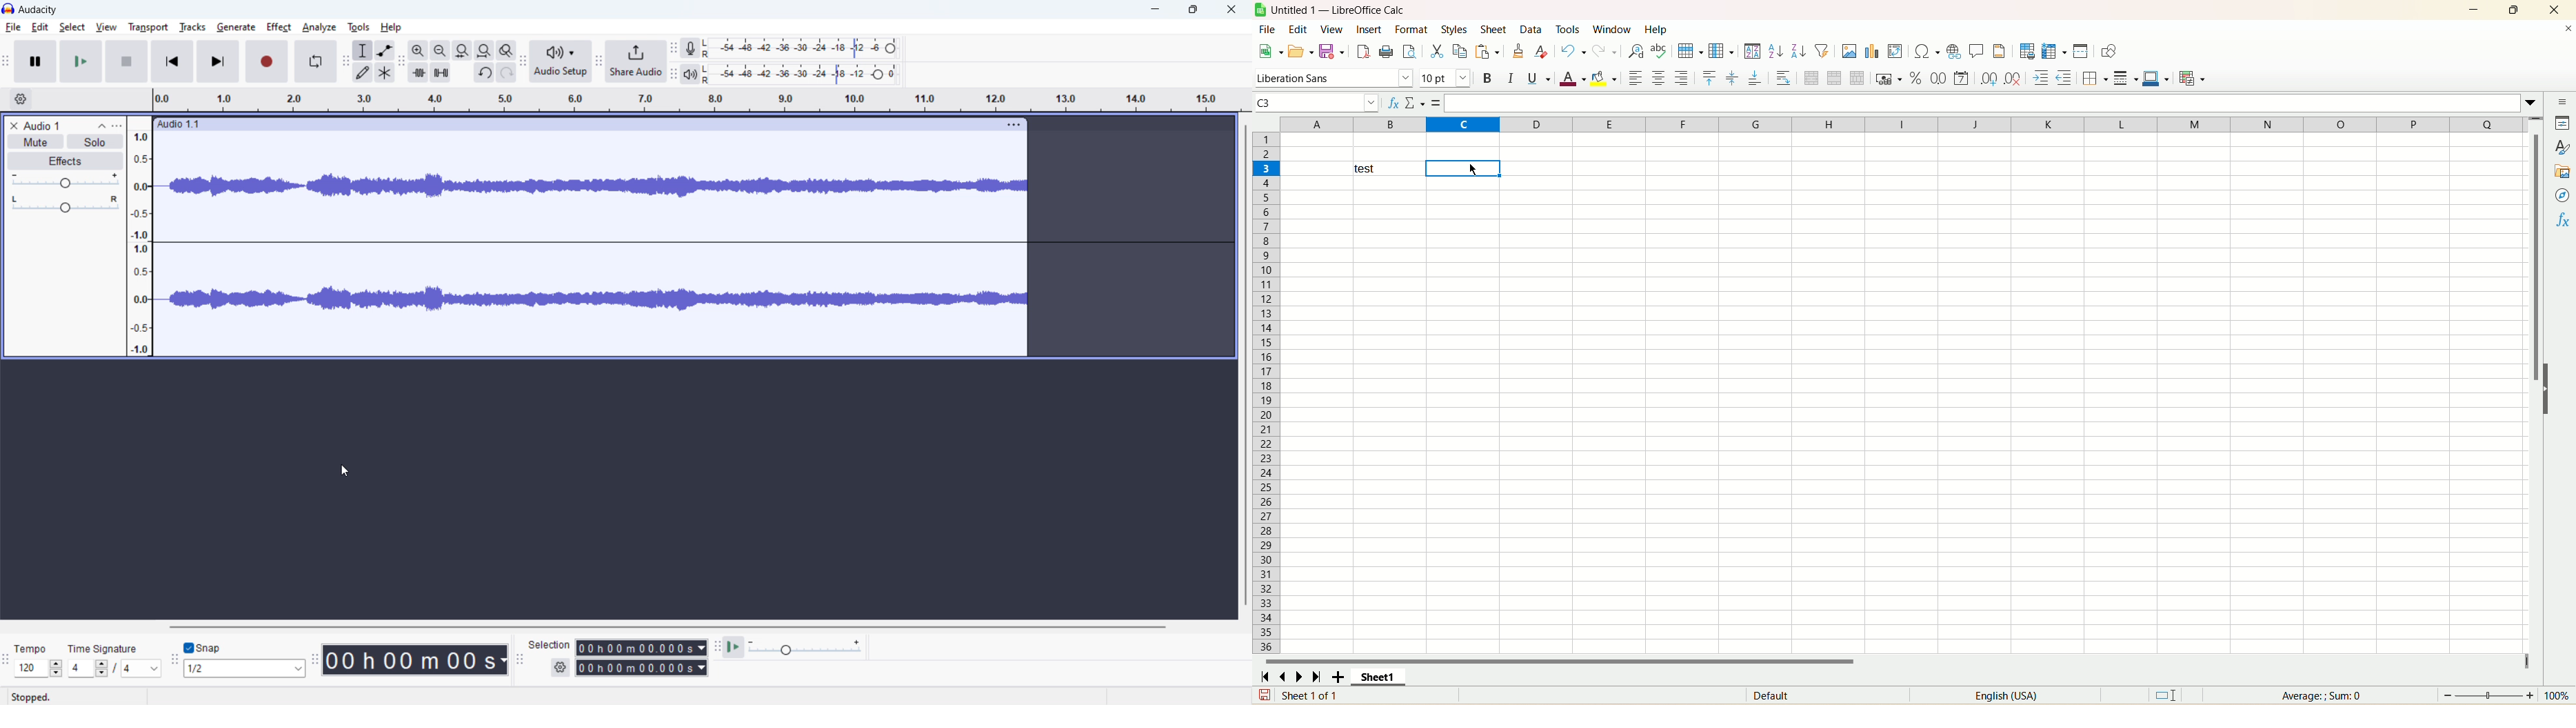 This screenshot has height=728, width=2576. What do you see at coordinates (14, 126) in the screenshot?
I see `delete recording` at bounding box center [14, 126].